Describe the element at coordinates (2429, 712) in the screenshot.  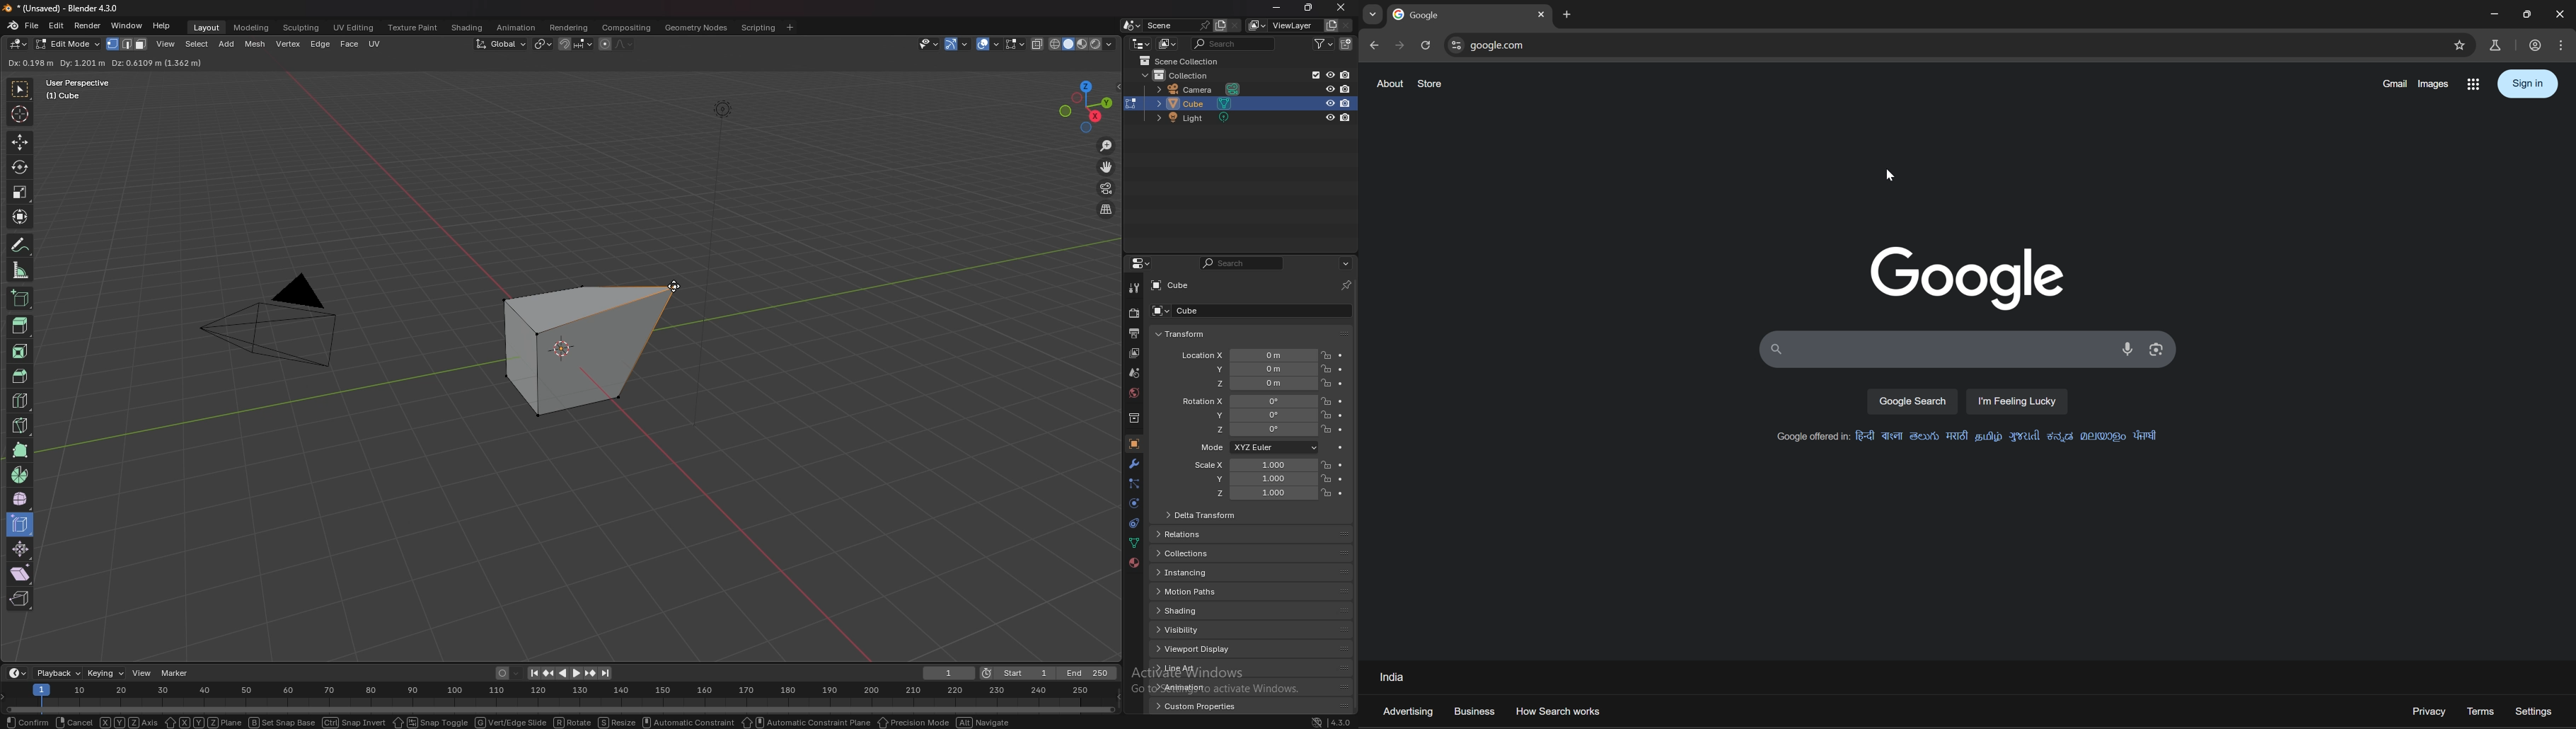
I see `privacy` at that location.